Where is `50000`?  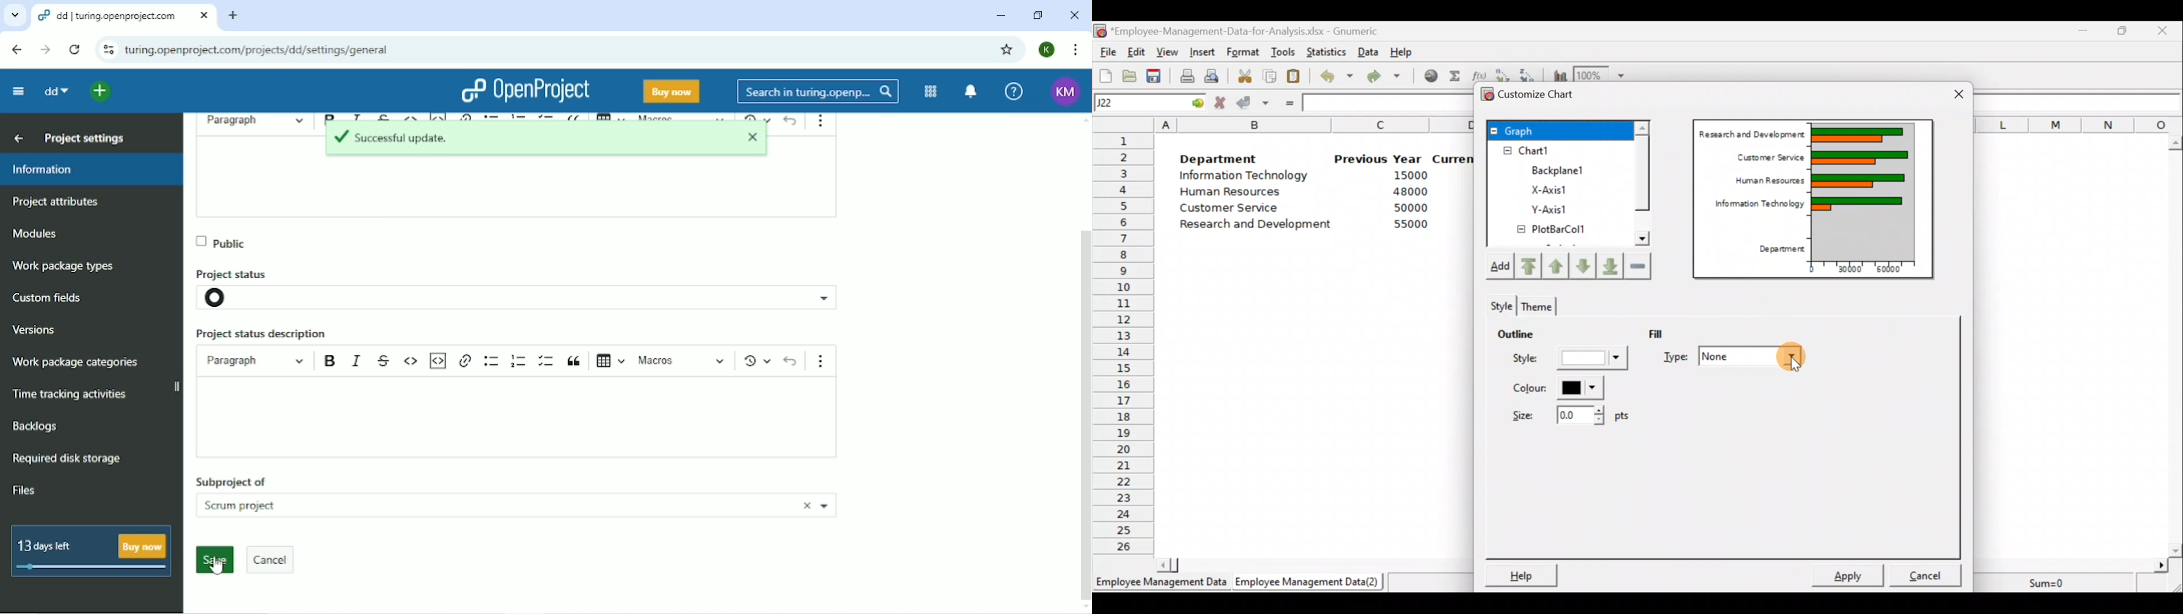 50000 is located at coordinates (1409, 208).